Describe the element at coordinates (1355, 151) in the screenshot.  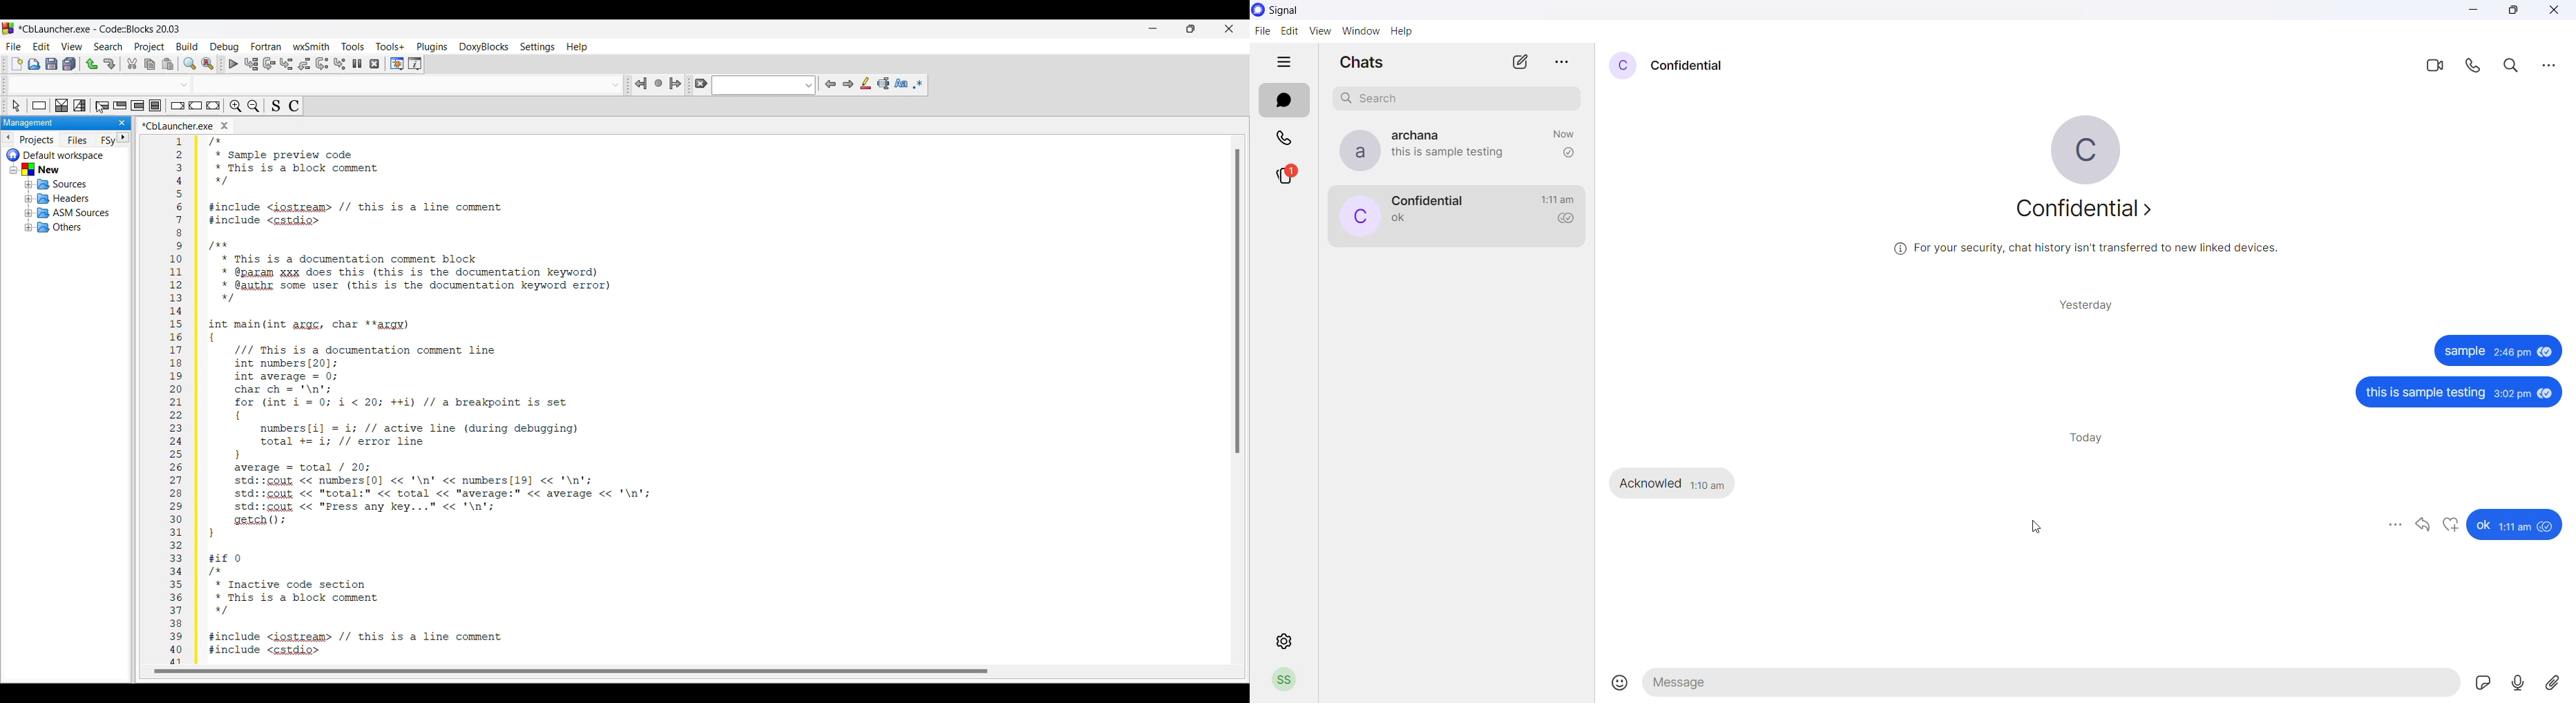
I see `profile picture` at that location.